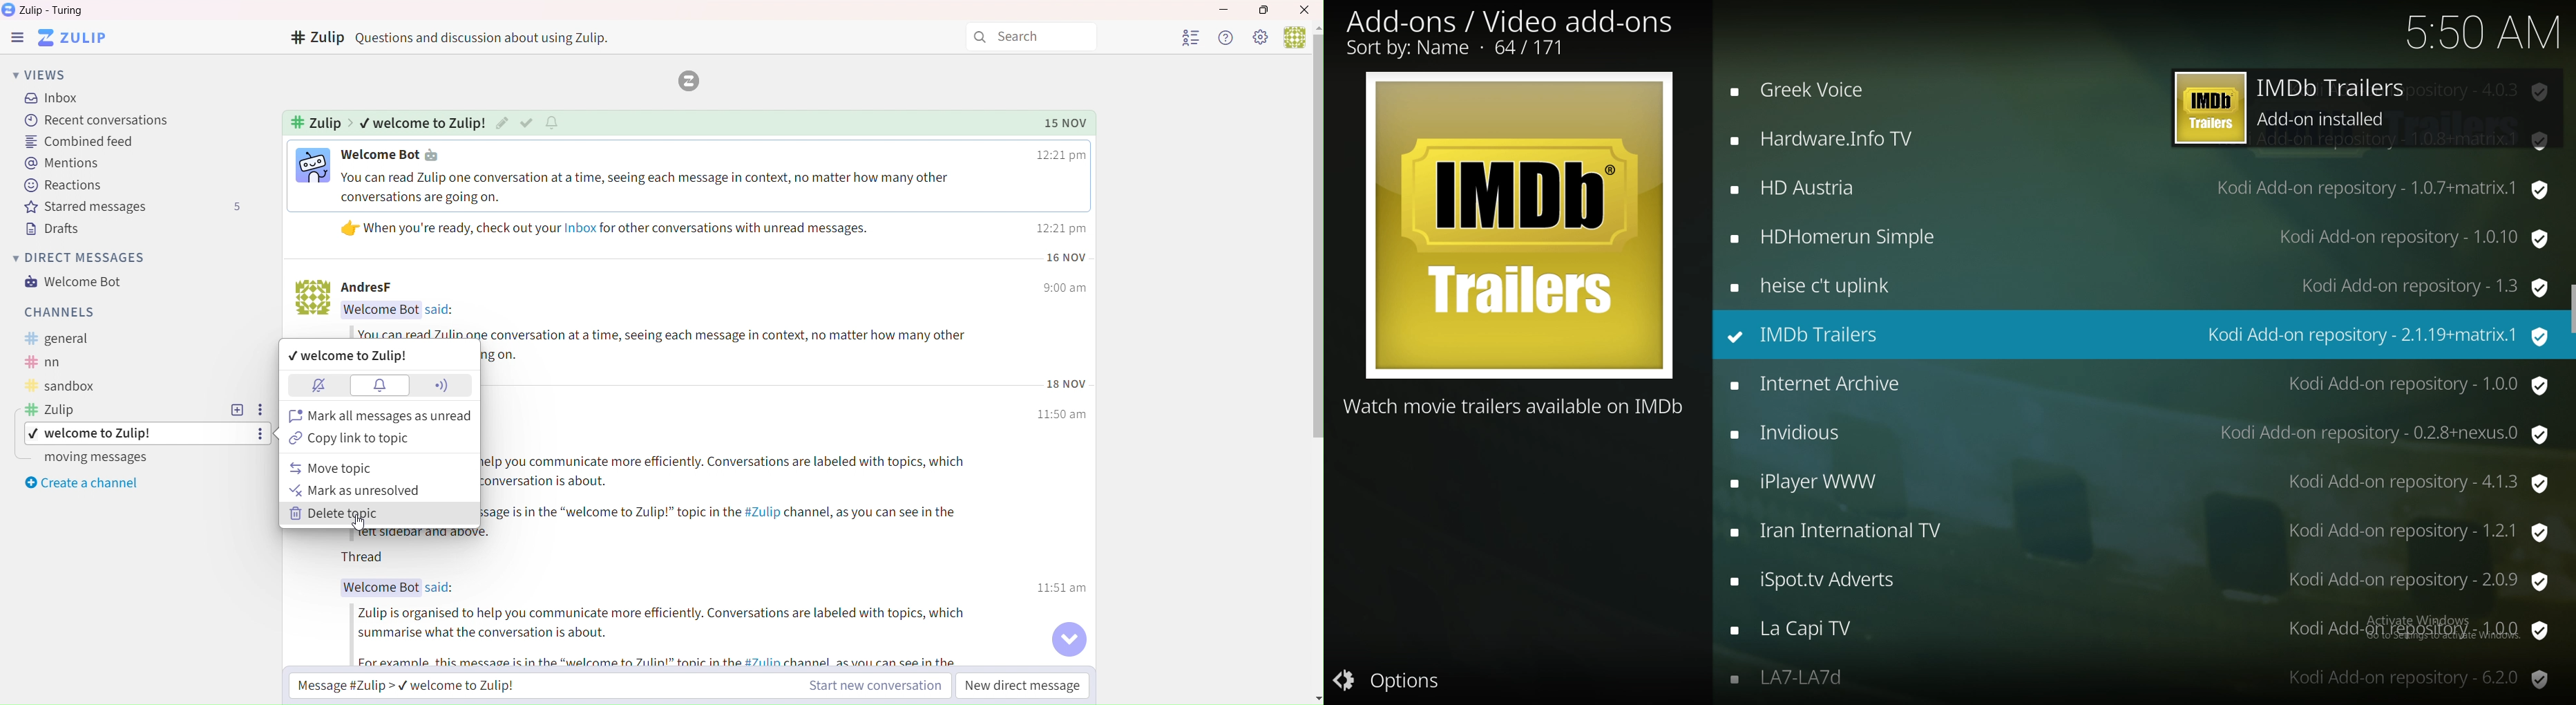 Image resolution: width=2576 pixels, height=728 pixels. I want to click on Box, so click(1266, 10).